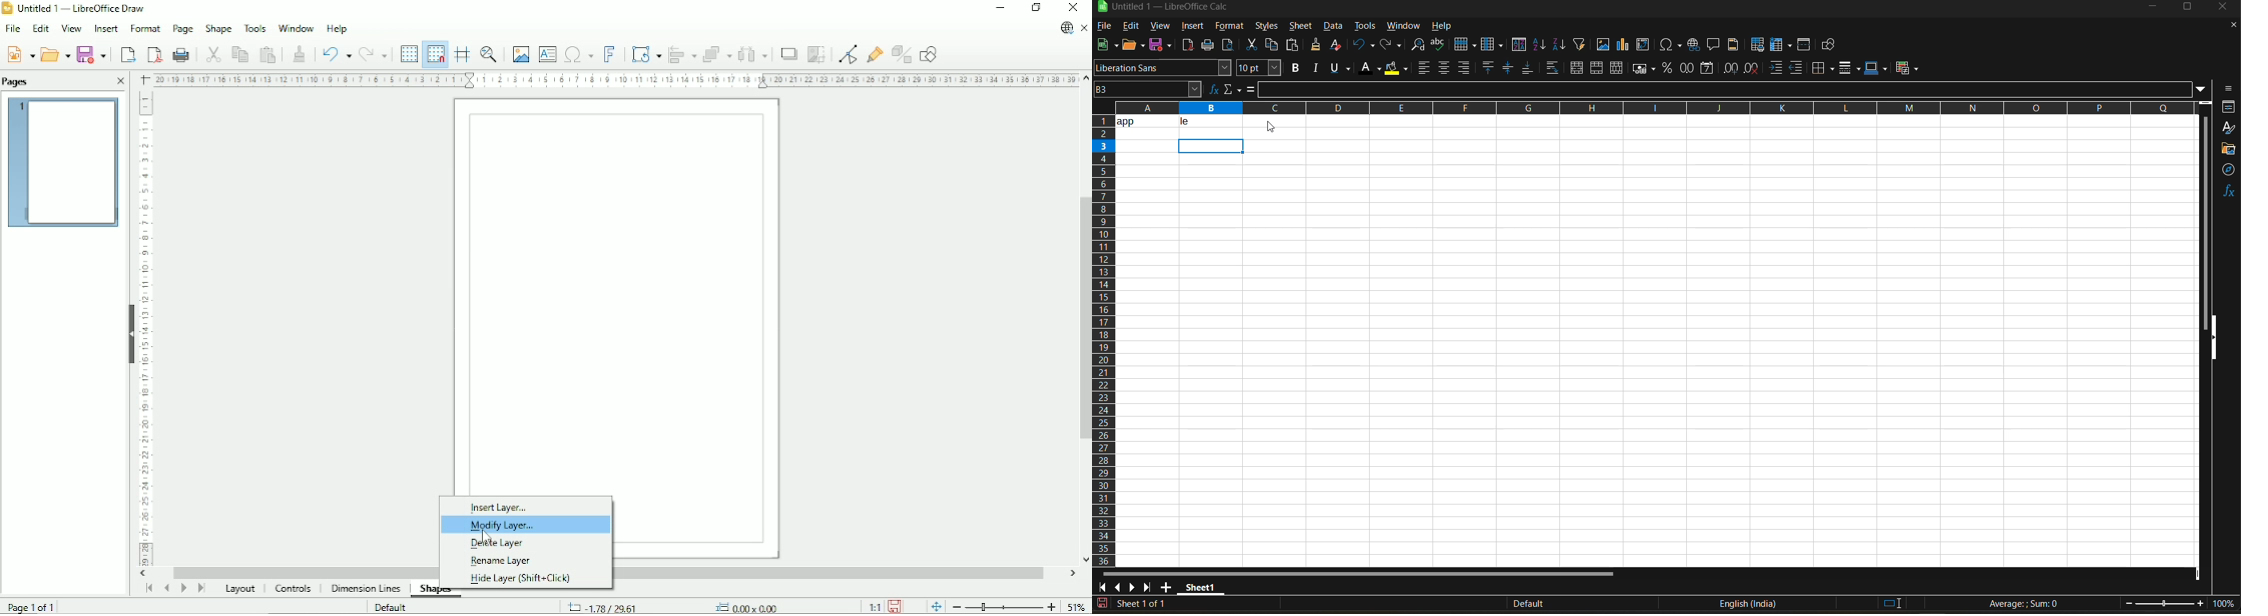  I want to click on styles, so click(2228, 129).